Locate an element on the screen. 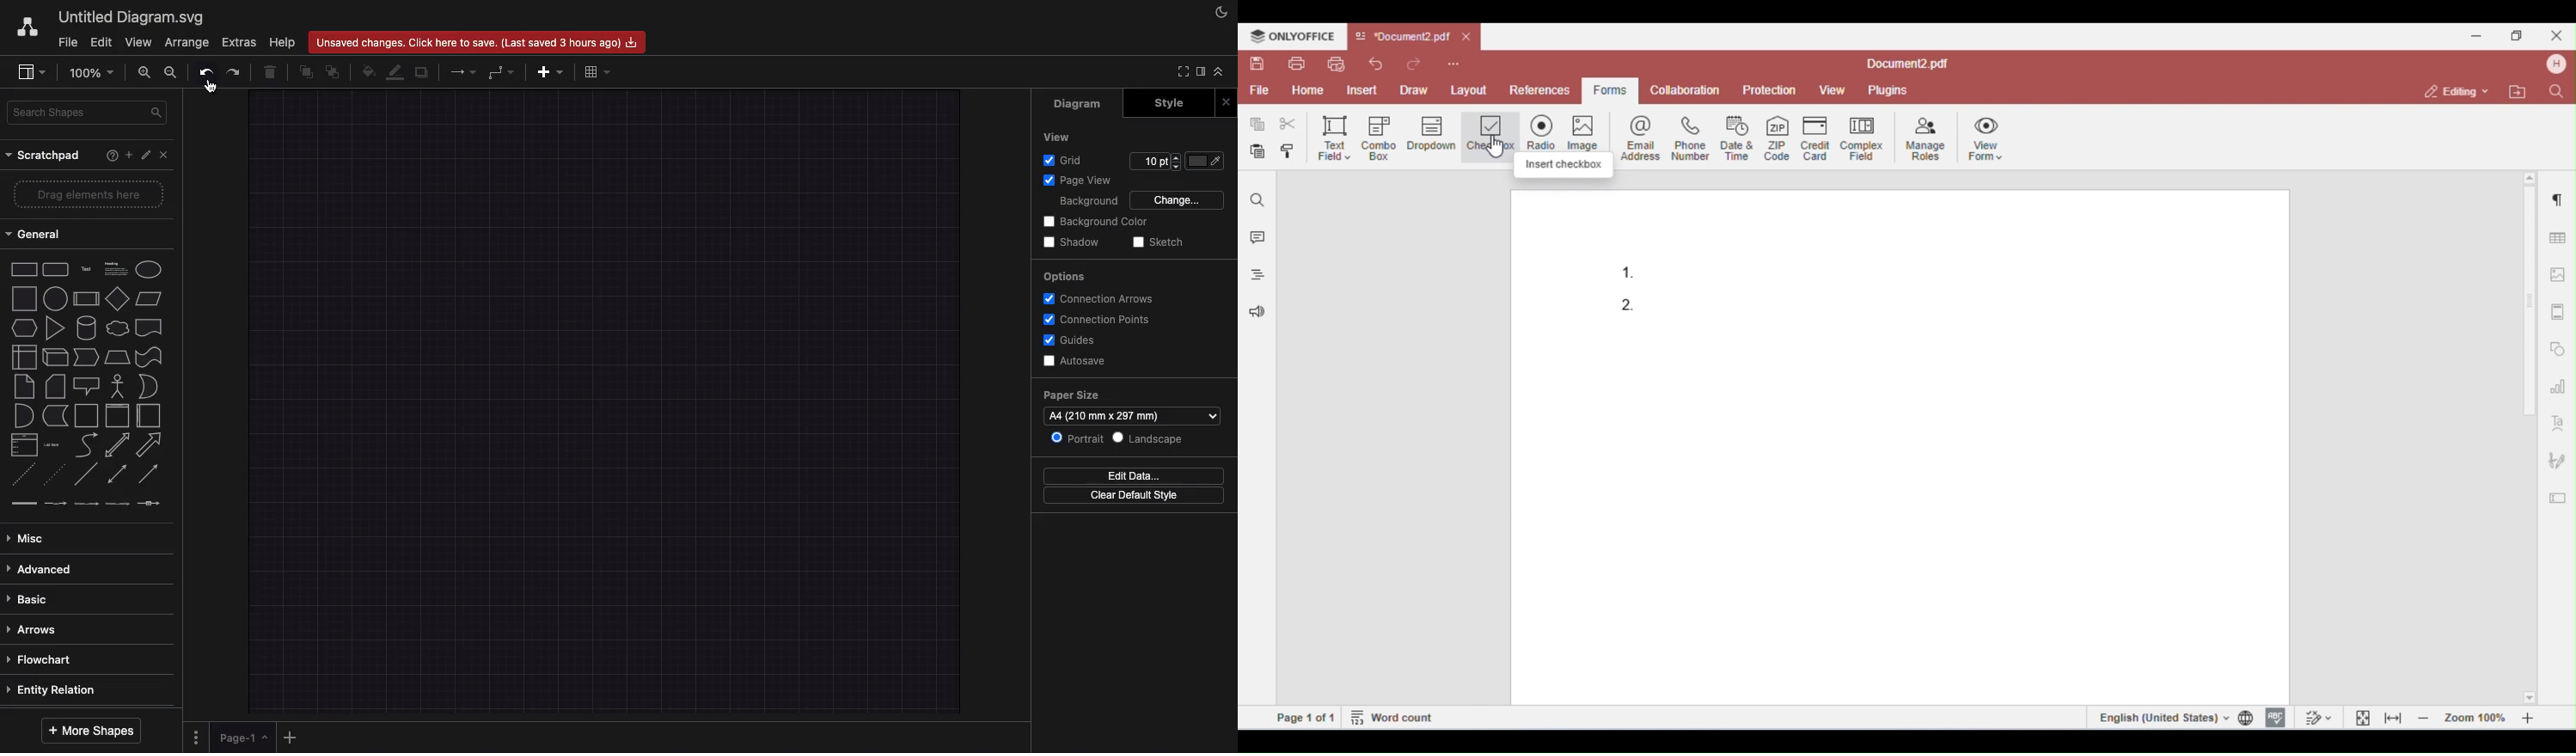  Edit is located at coordinates (102, 43).